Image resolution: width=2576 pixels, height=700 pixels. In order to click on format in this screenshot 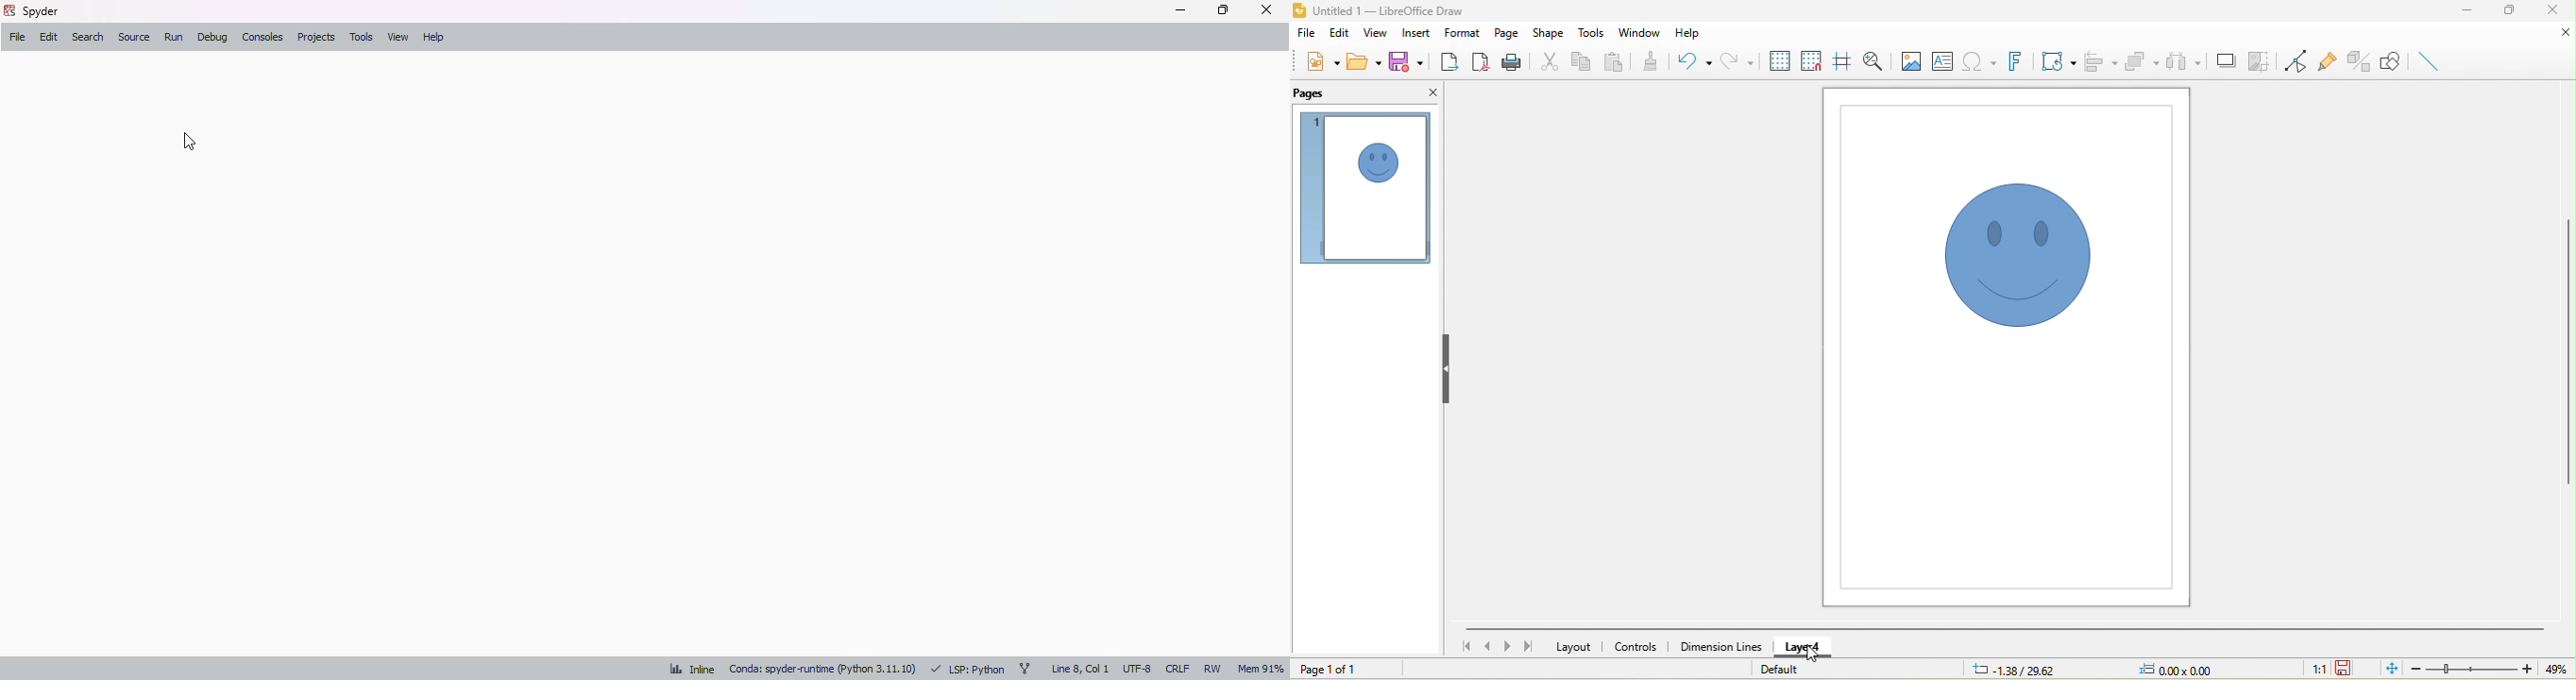, I will do `click(1463, 33)`.